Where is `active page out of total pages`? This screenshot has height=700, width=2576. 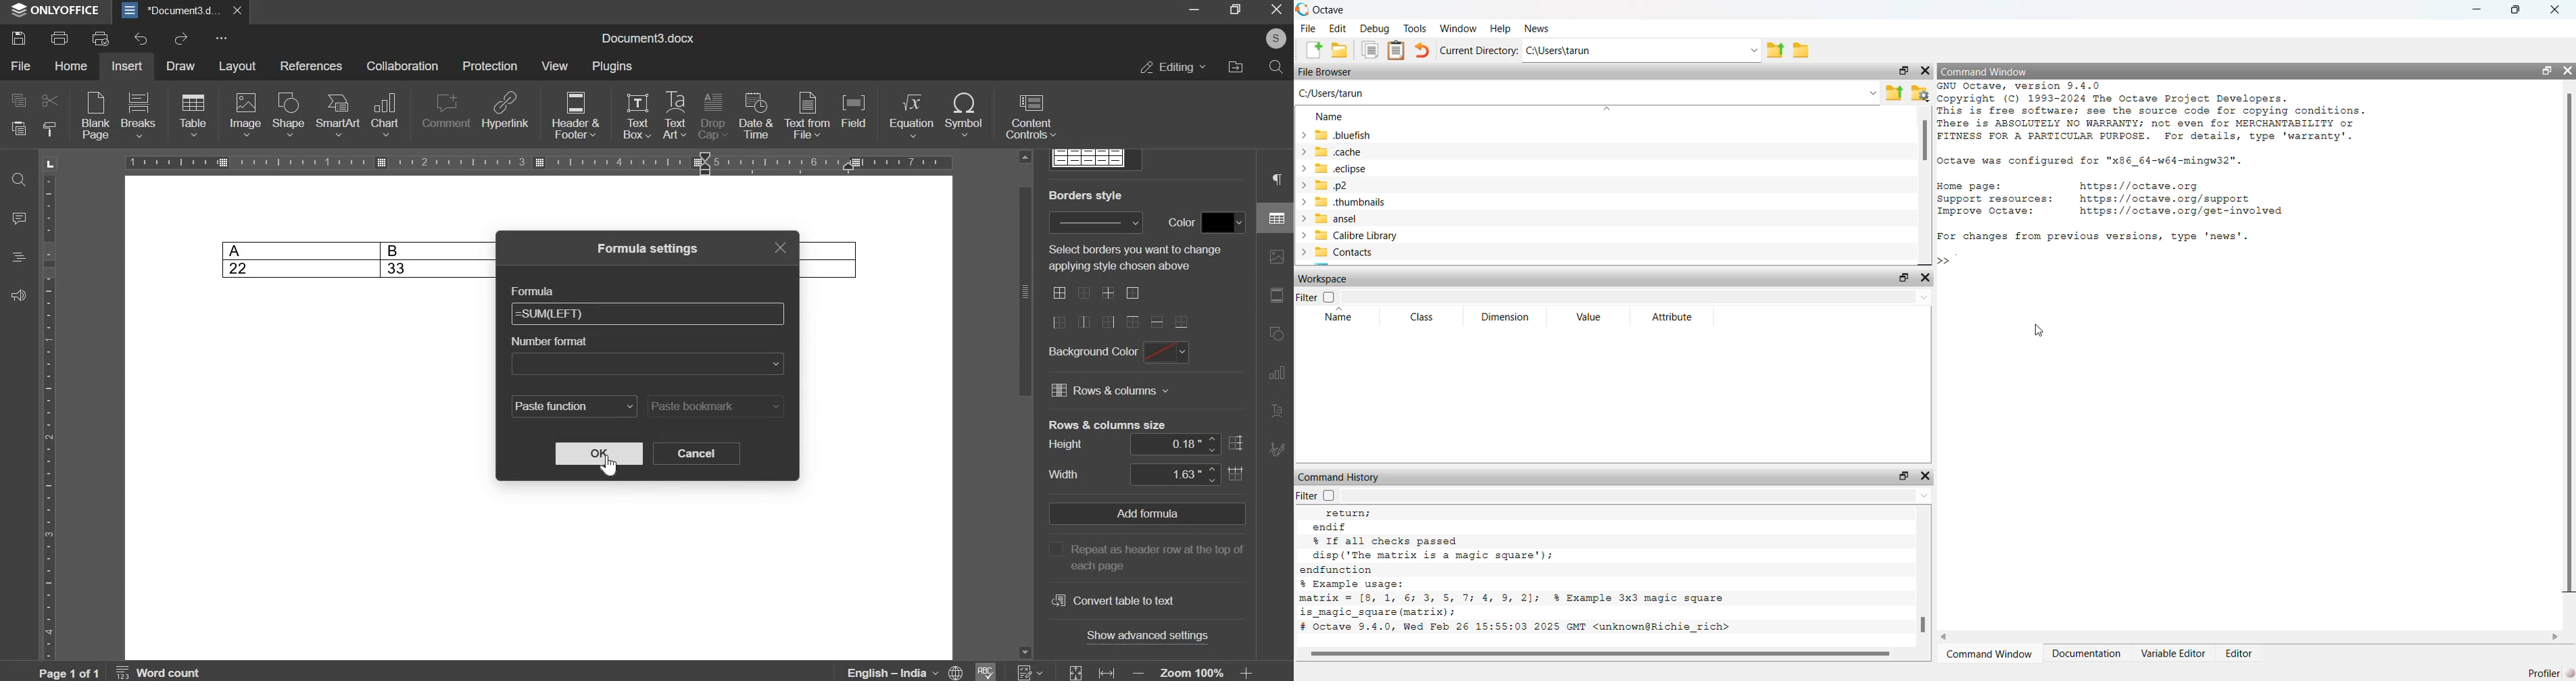
active page out of total pages is located at coordinates (67, 672).